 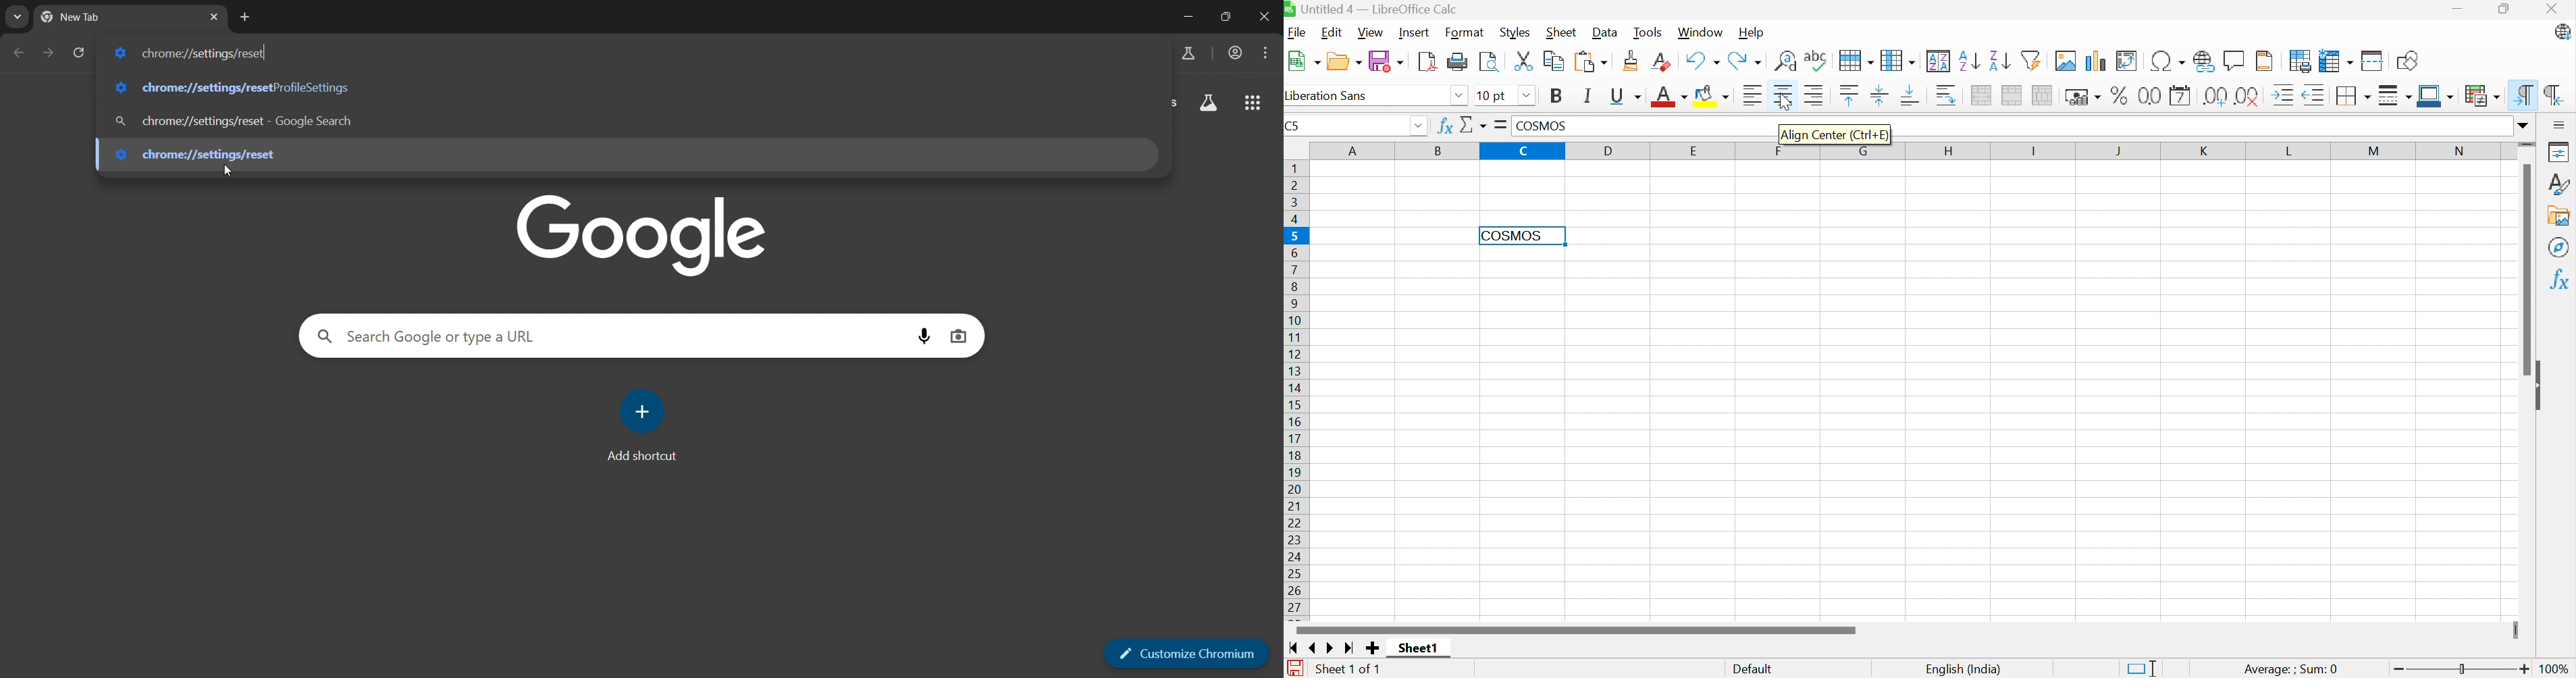 What do you see at coordinates (1700, 63) in the screenshot?
I see `Undo` at bounding box center [1700, 63].